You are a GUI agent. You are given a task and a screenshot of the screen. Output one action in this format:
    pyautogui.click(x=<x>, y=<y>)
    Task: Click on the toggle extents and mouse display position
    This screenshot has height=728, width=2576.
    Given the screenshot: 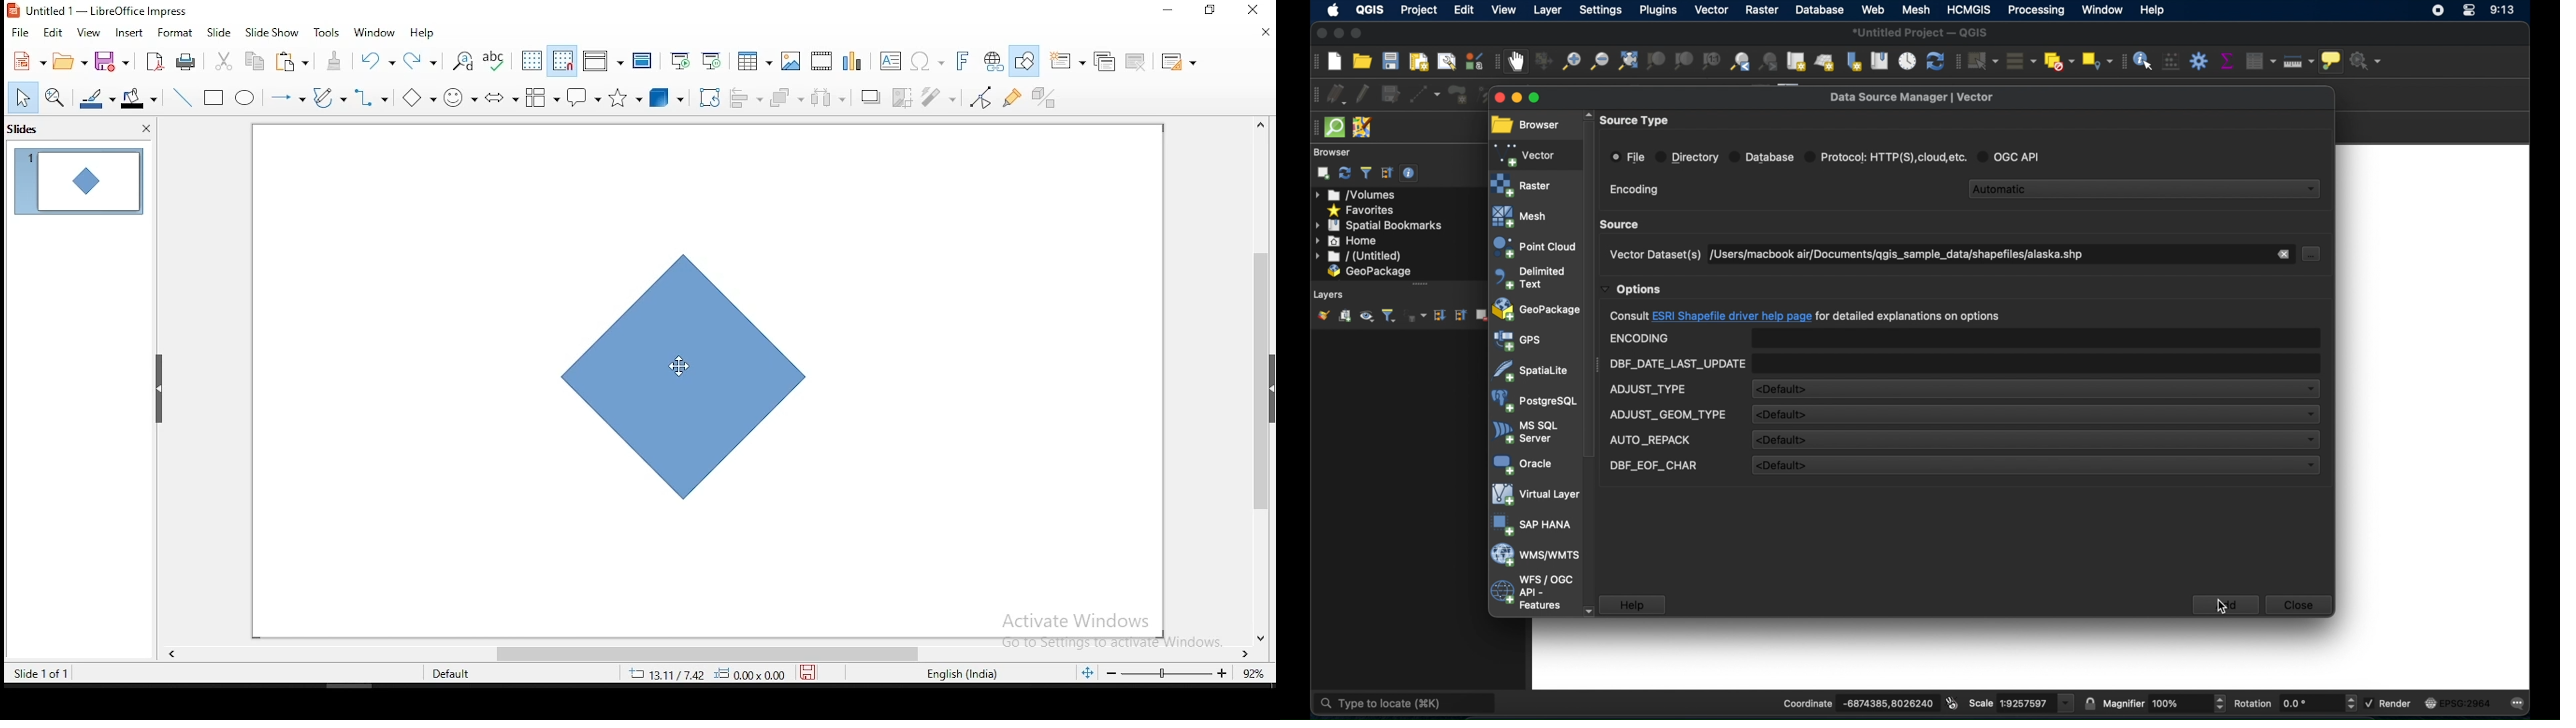 What is the action you would take?
    pyautogui.click(x=1951, y=702)
    